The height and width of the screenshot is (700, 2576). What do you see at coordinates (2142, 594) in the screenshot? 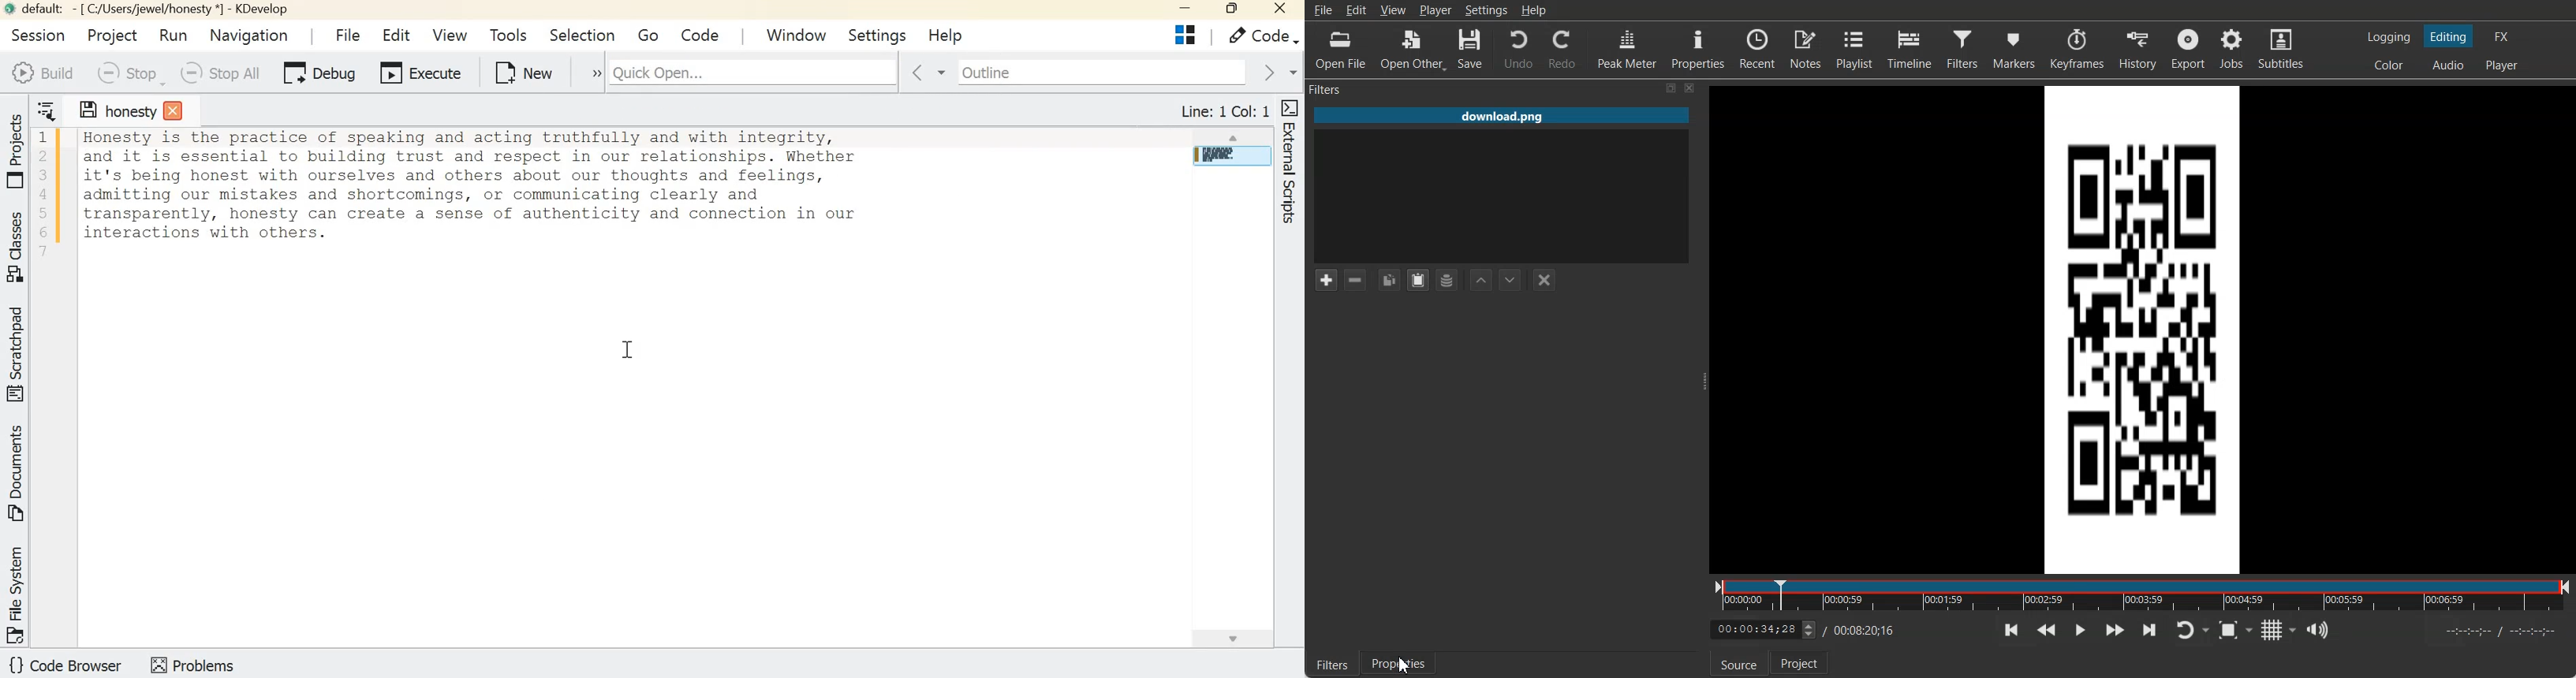
I see `Time Line slider` at bounding box center [2142, 594].